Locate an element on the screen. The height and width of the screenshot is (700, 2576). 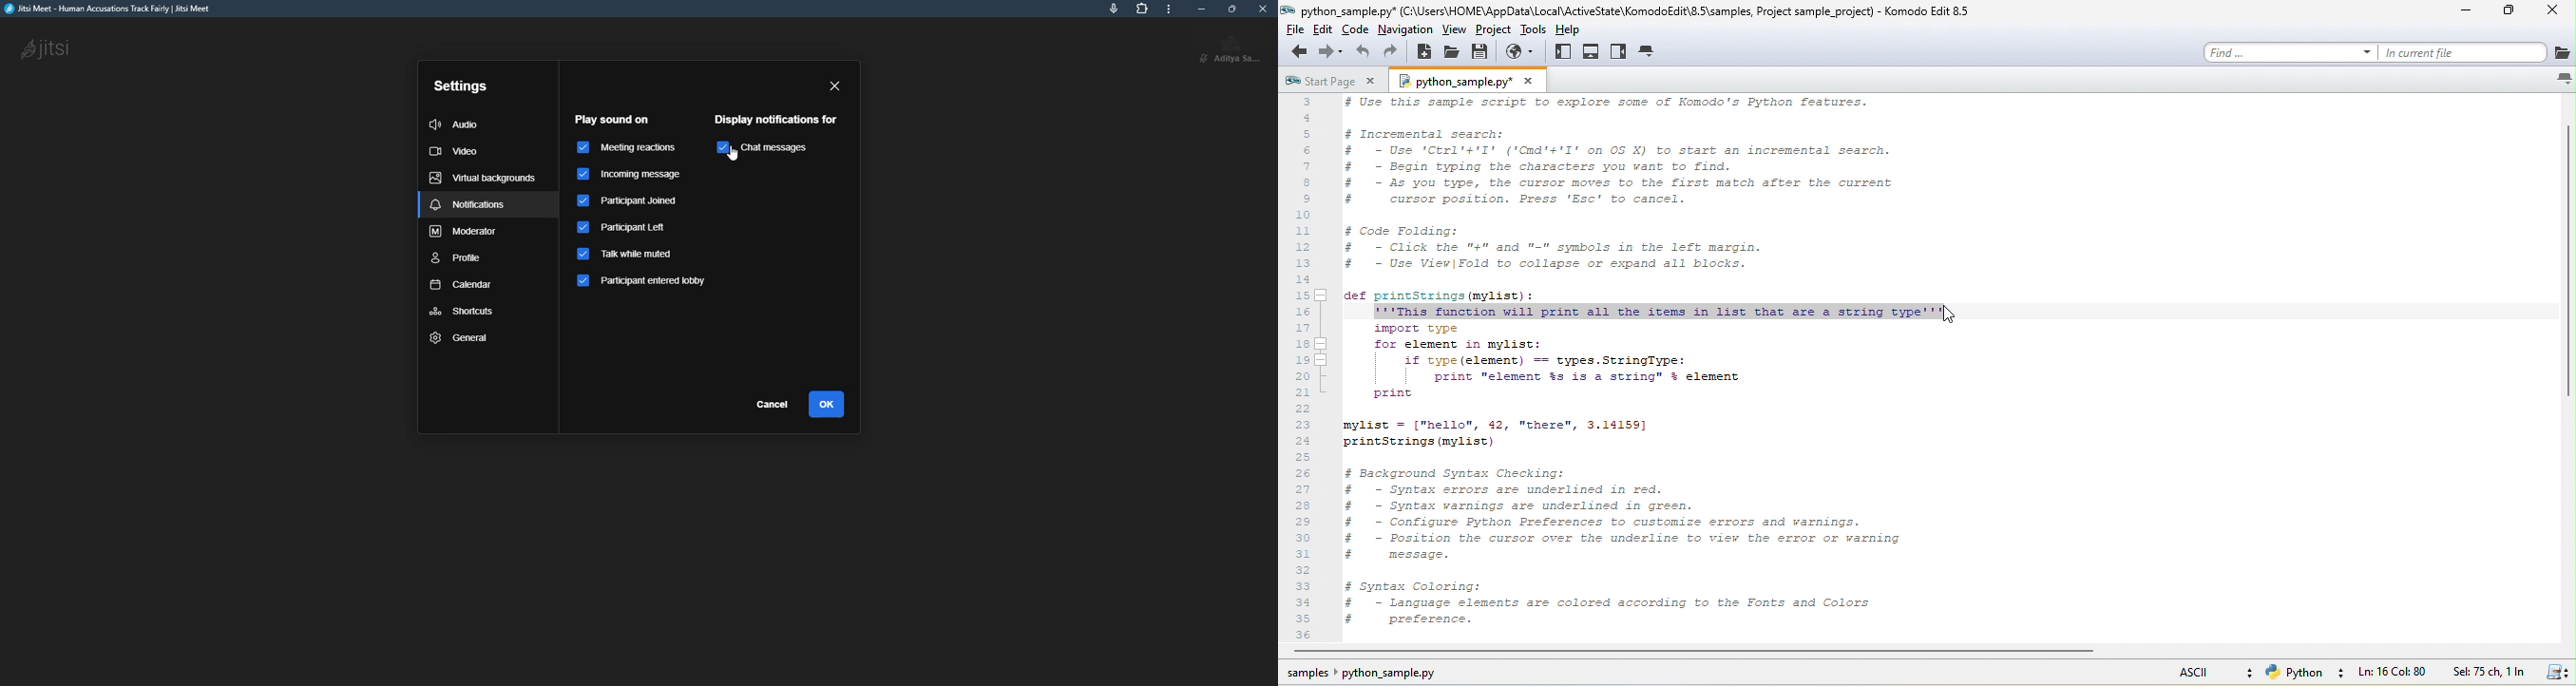
participant left is located at coordinates (625, 228).